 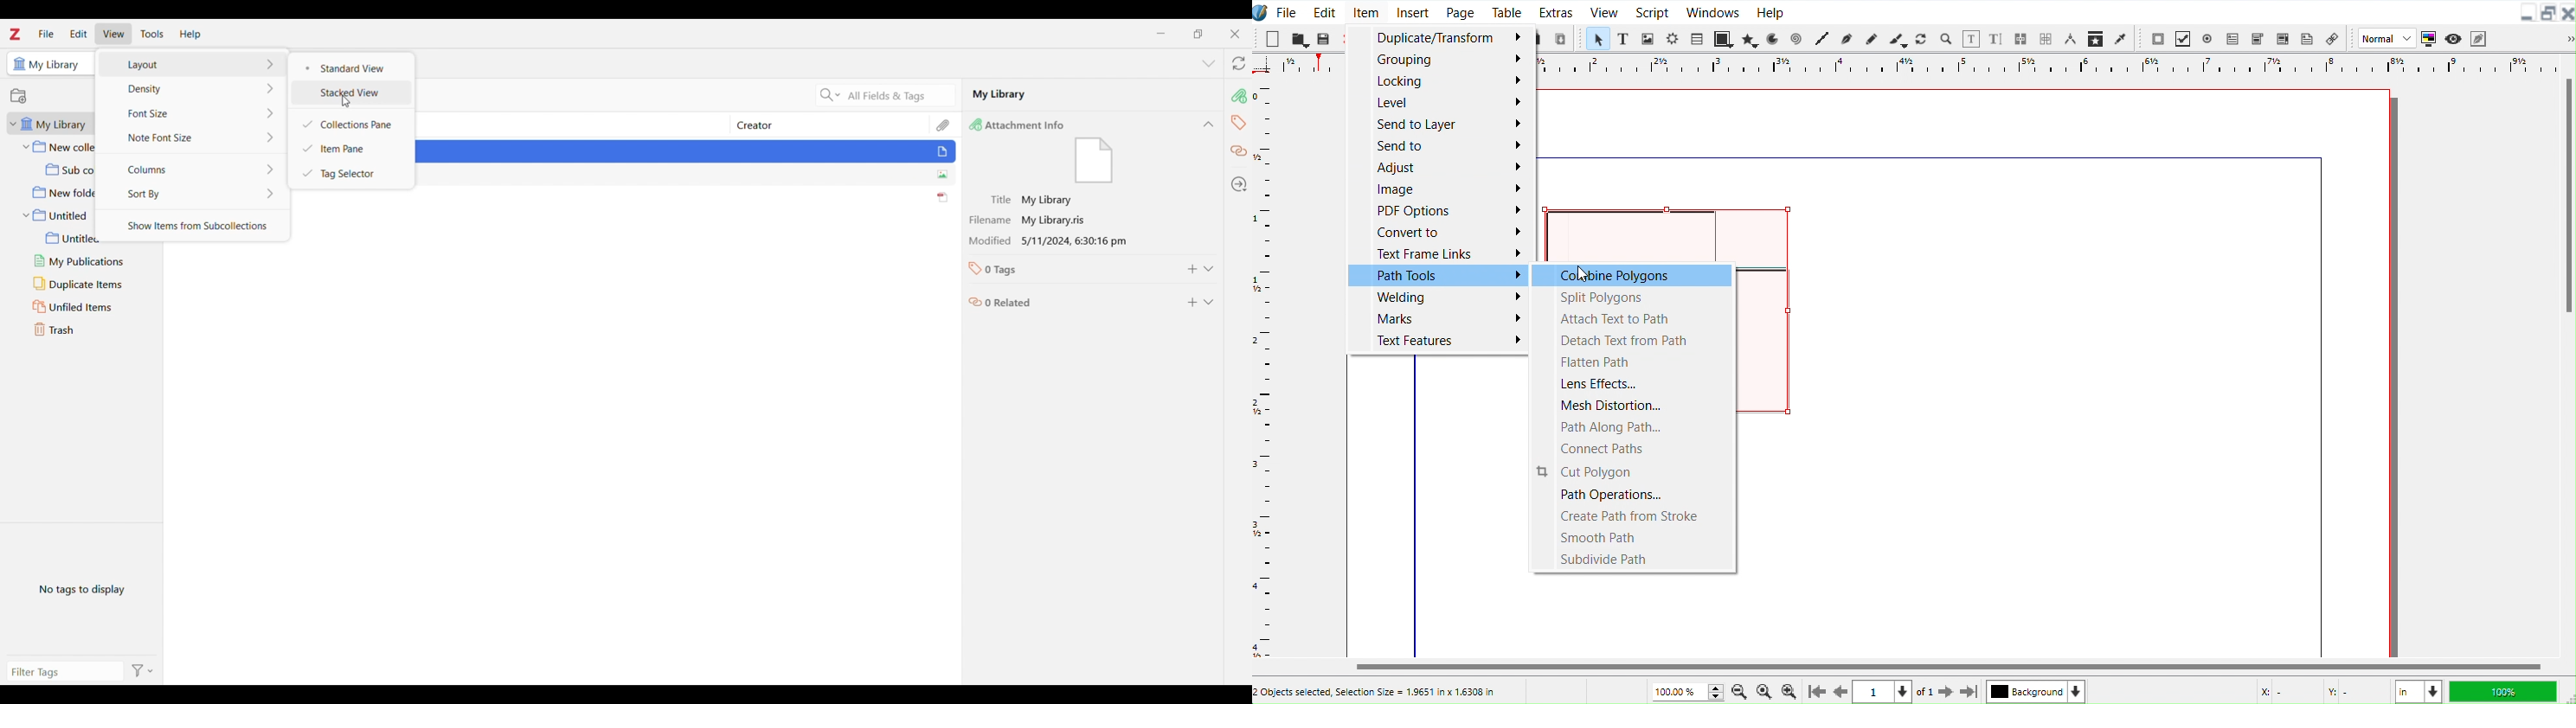 I want to click on Sort by options, so click(x=193, y=194).